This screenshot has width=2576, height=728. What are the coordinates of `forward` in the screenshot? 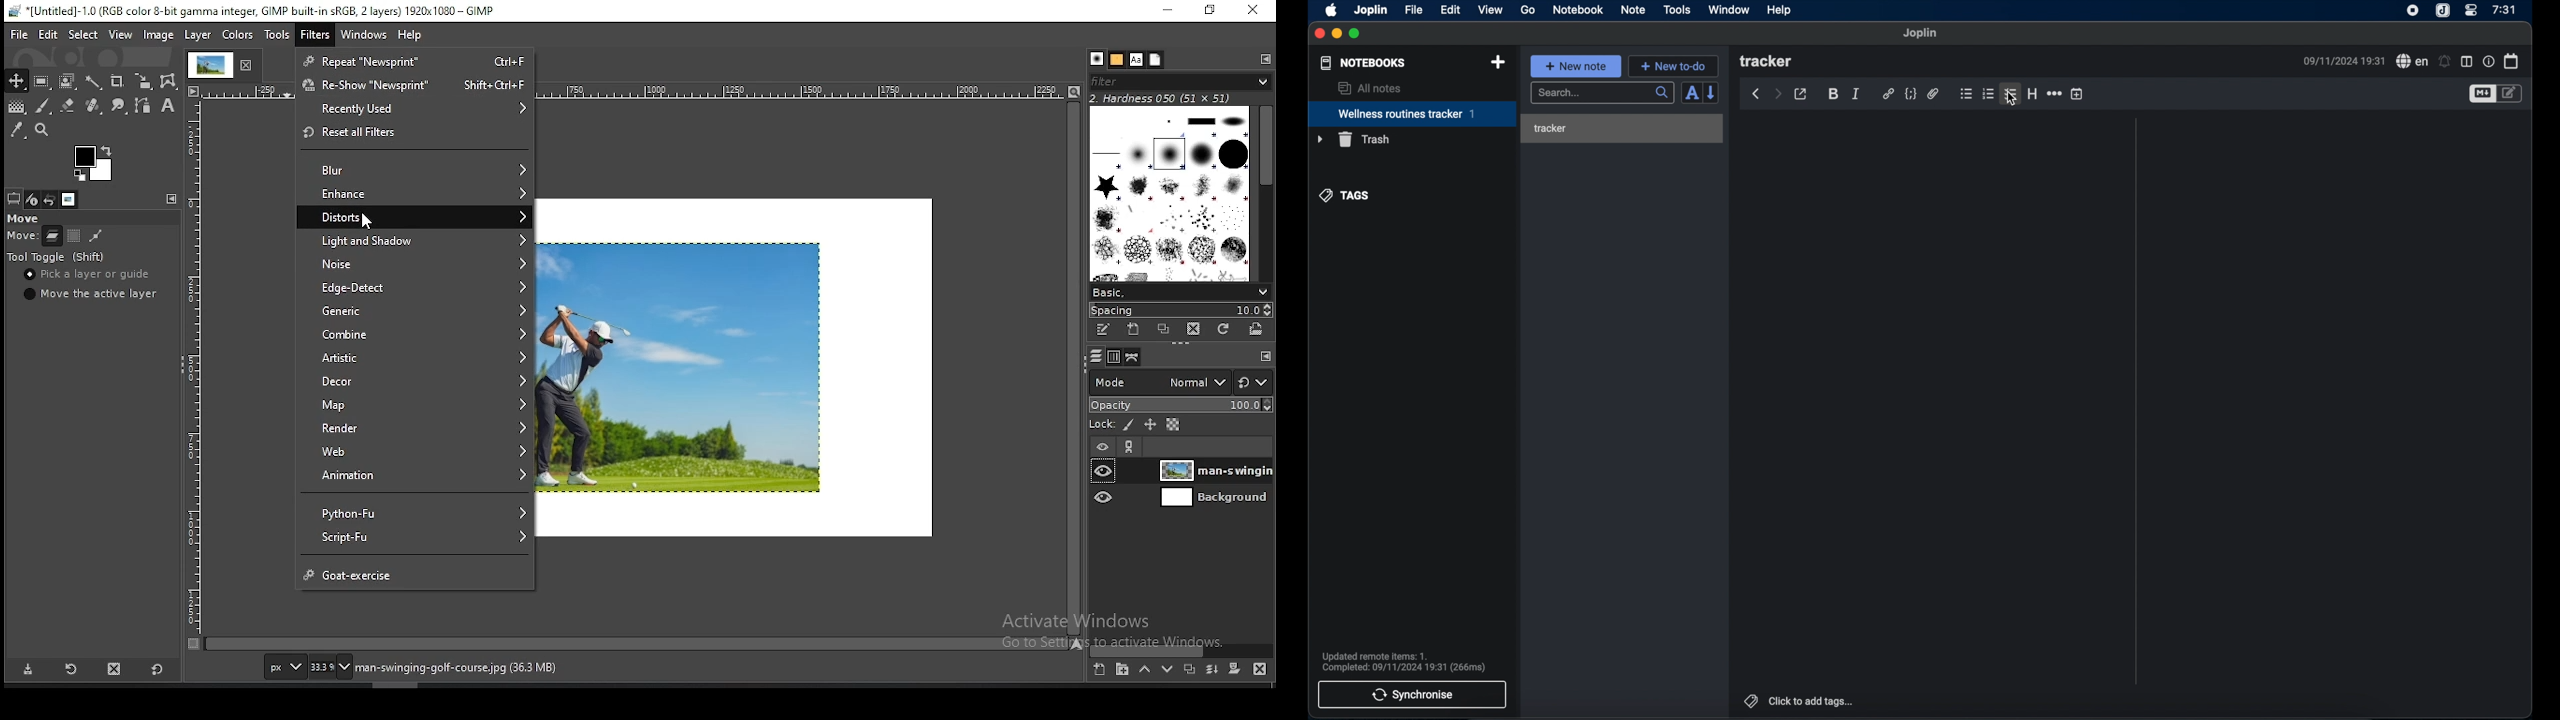 It's located at (1777, 93).